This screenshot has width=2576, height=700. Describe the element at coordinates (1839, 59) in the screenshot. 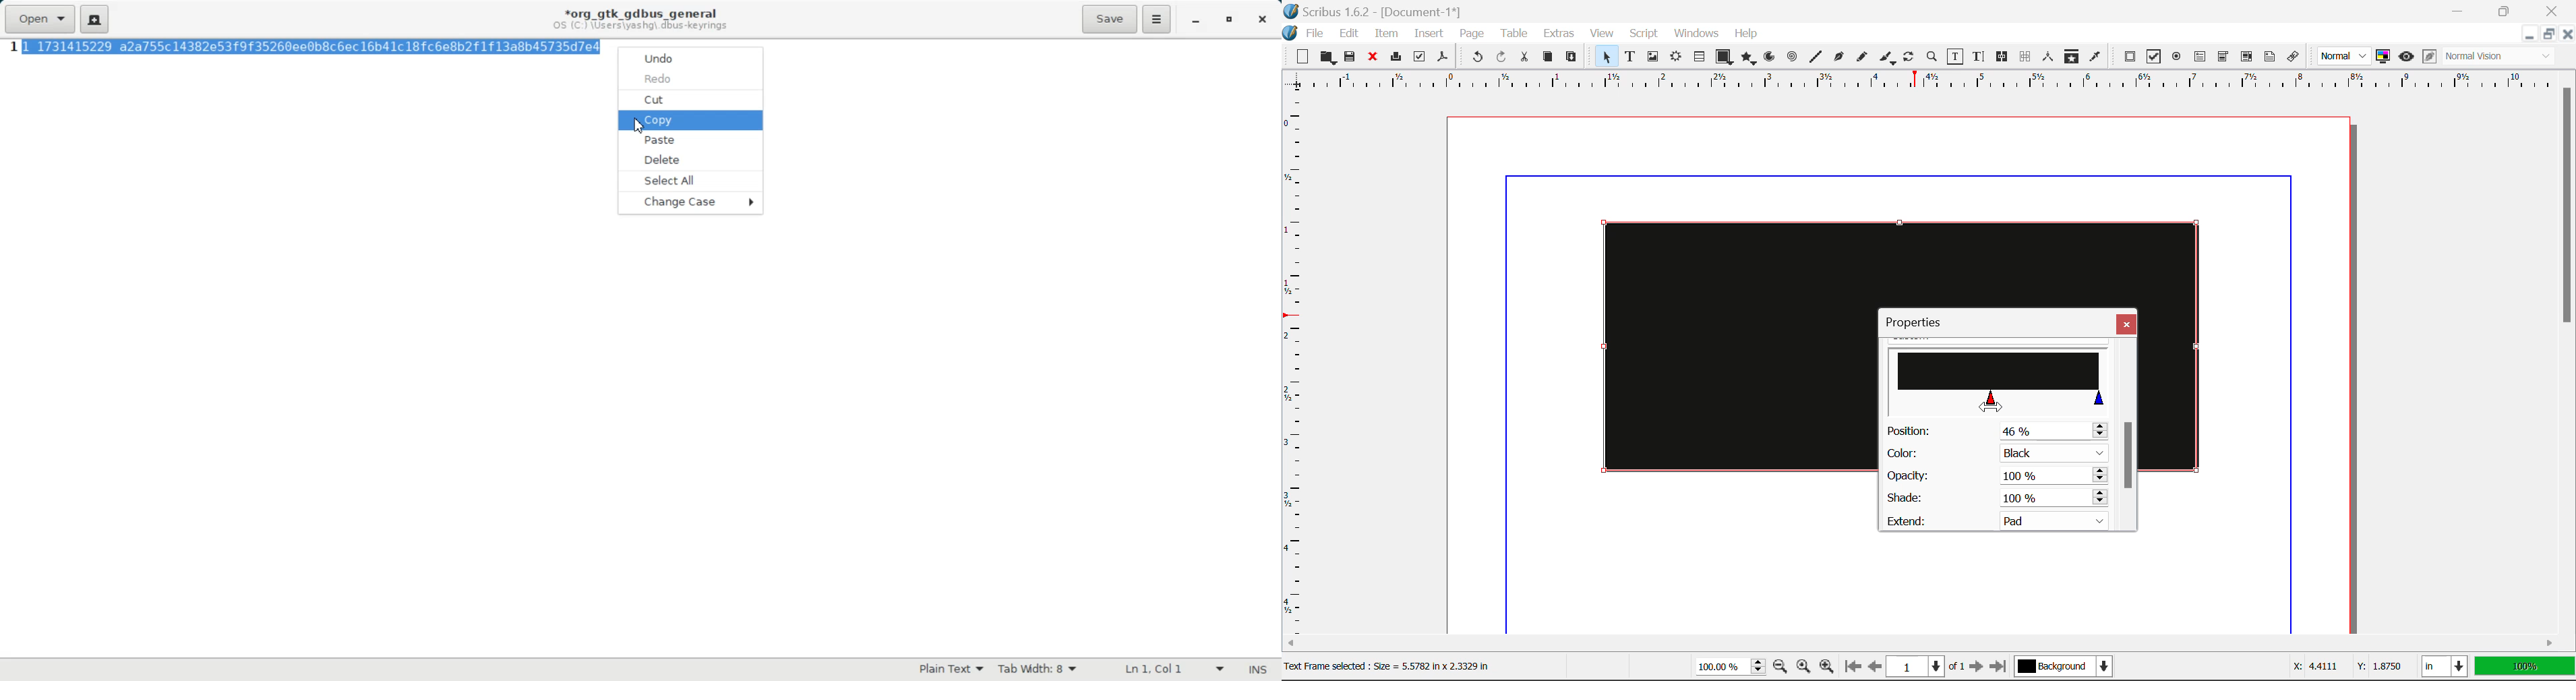

I see `Bezier Curve` at that location.